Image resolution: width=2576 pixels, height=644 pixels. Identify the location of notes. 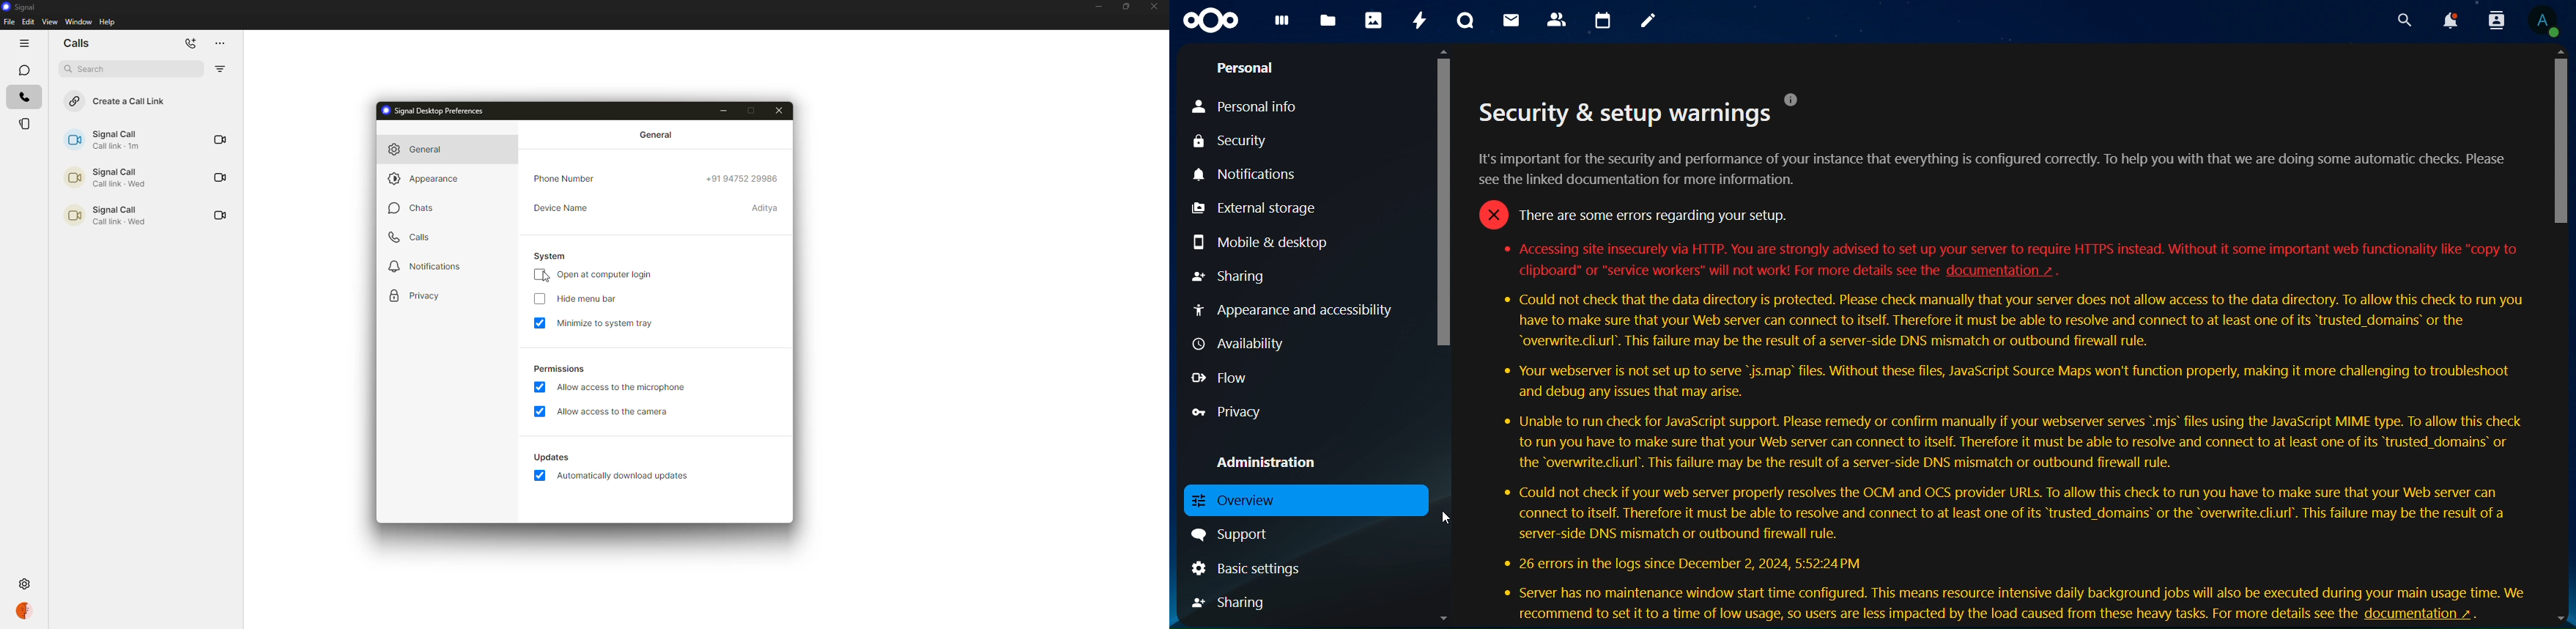
(1647, 21).